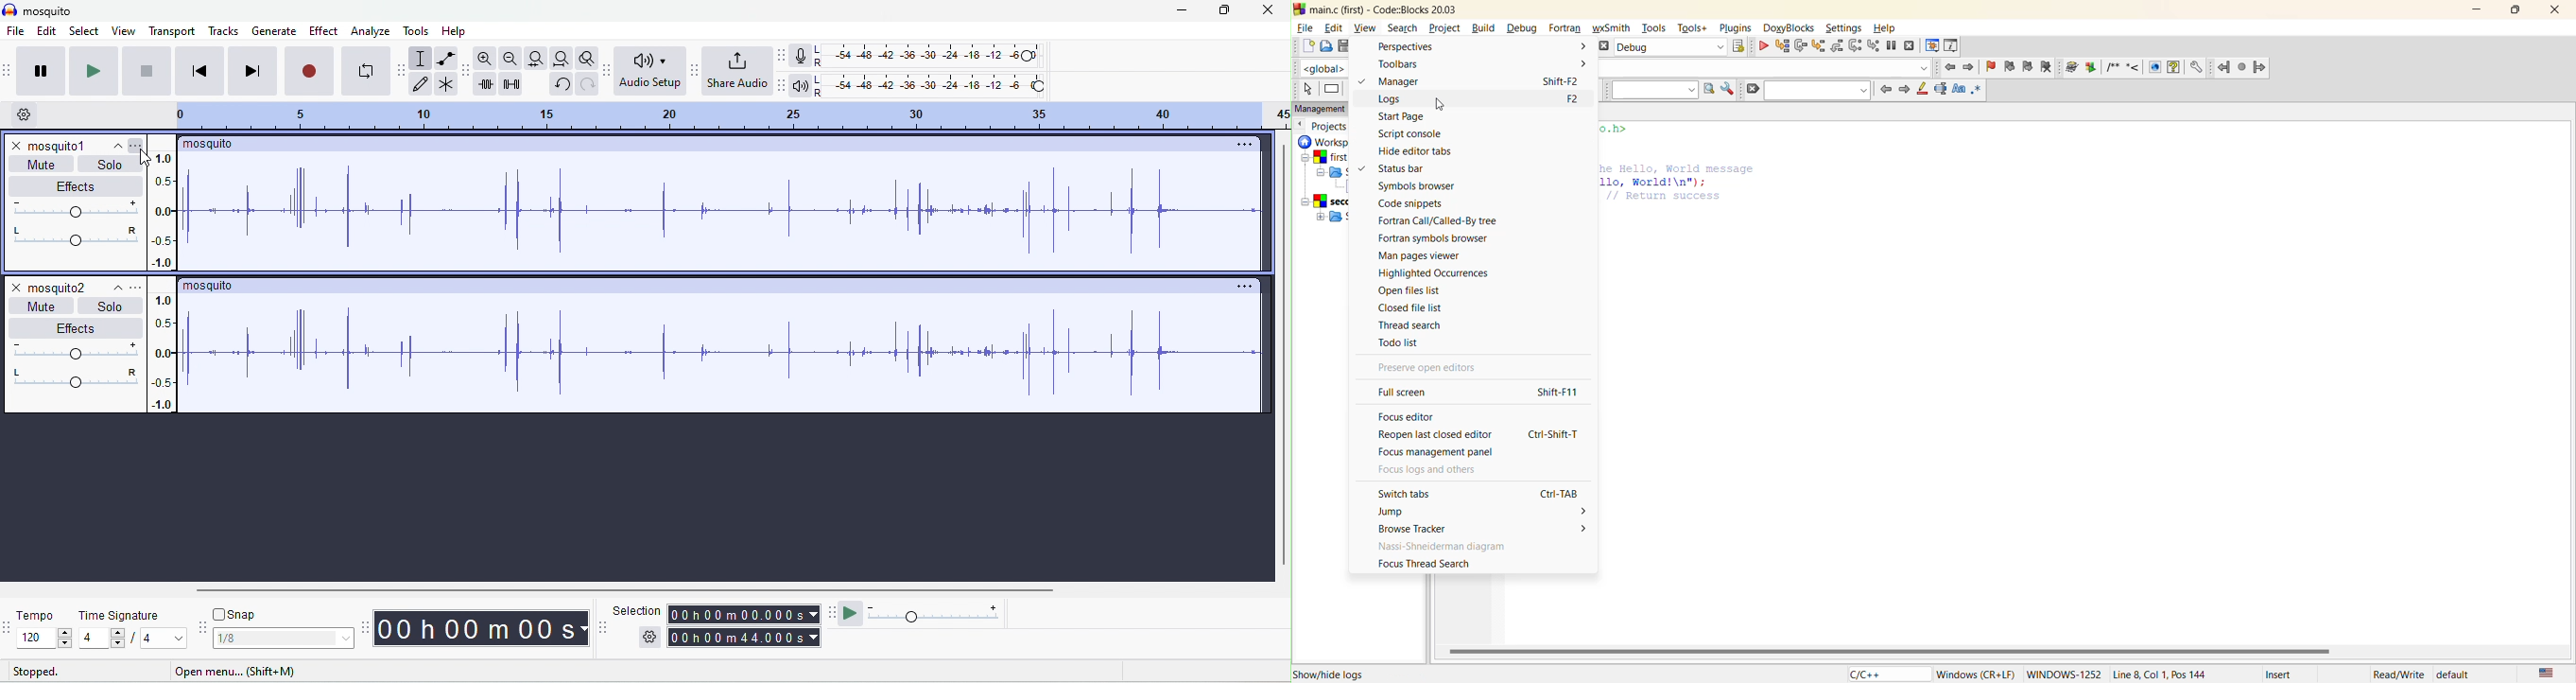 This screenshot has height=700, width=2576. I want to click on solo, so click(108, 164).